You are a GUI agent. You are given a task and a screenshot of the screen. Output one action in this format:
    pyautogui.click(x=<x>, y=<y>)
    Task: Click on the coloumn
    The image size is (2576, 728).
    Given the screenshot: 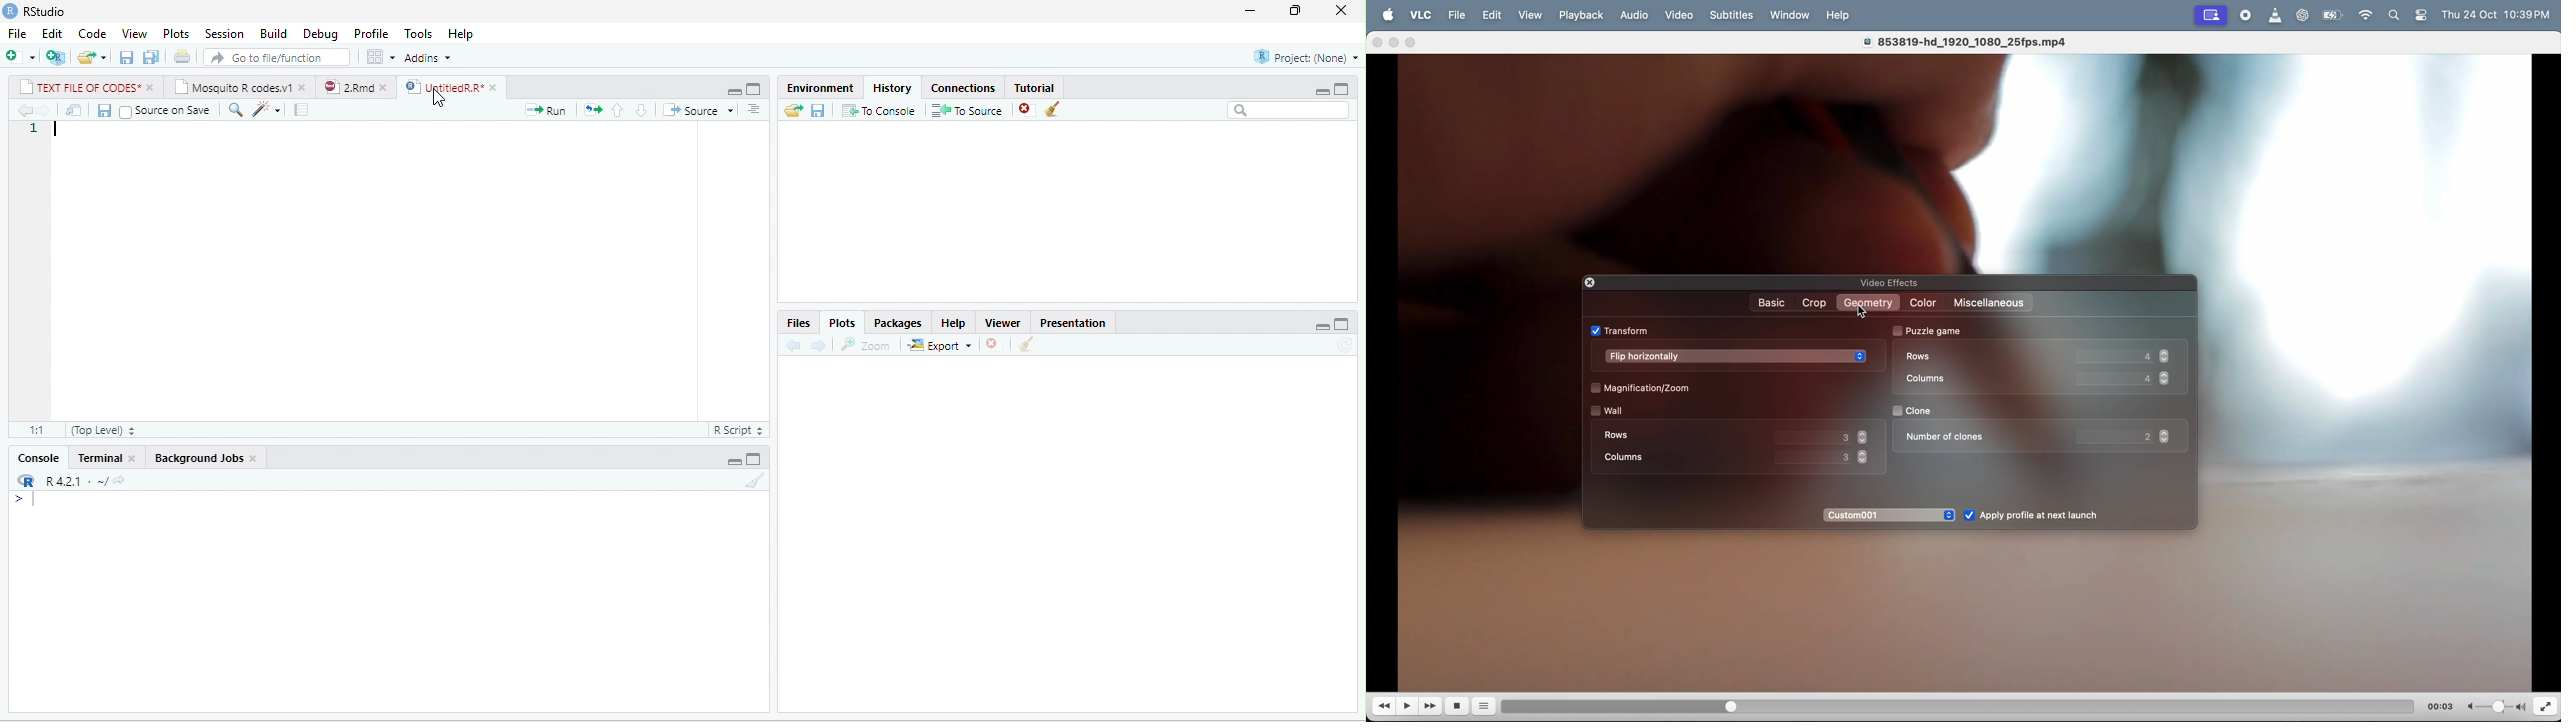 What is the action you would take?
    pyautogui.click(x=1929, y=379)
    